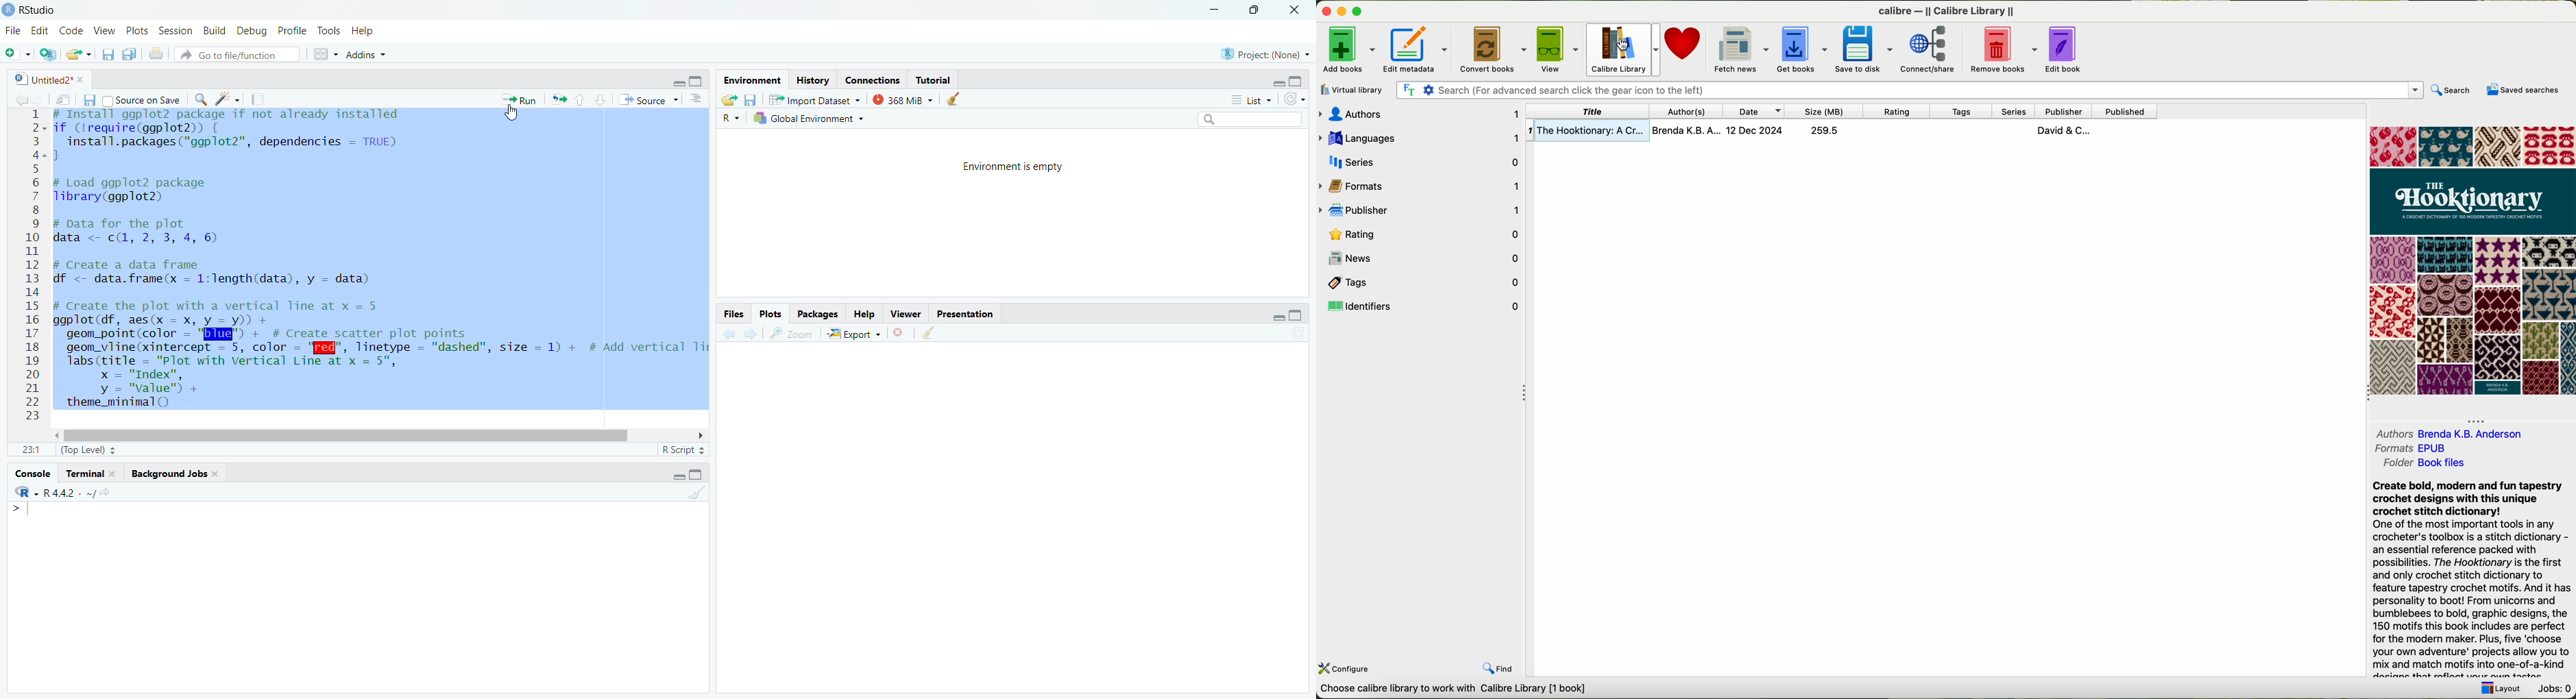 This screenshot has width=2576, height=700. Describe the element at coordinates (698, 80) in the screenshot. I see `maximise` at that location.